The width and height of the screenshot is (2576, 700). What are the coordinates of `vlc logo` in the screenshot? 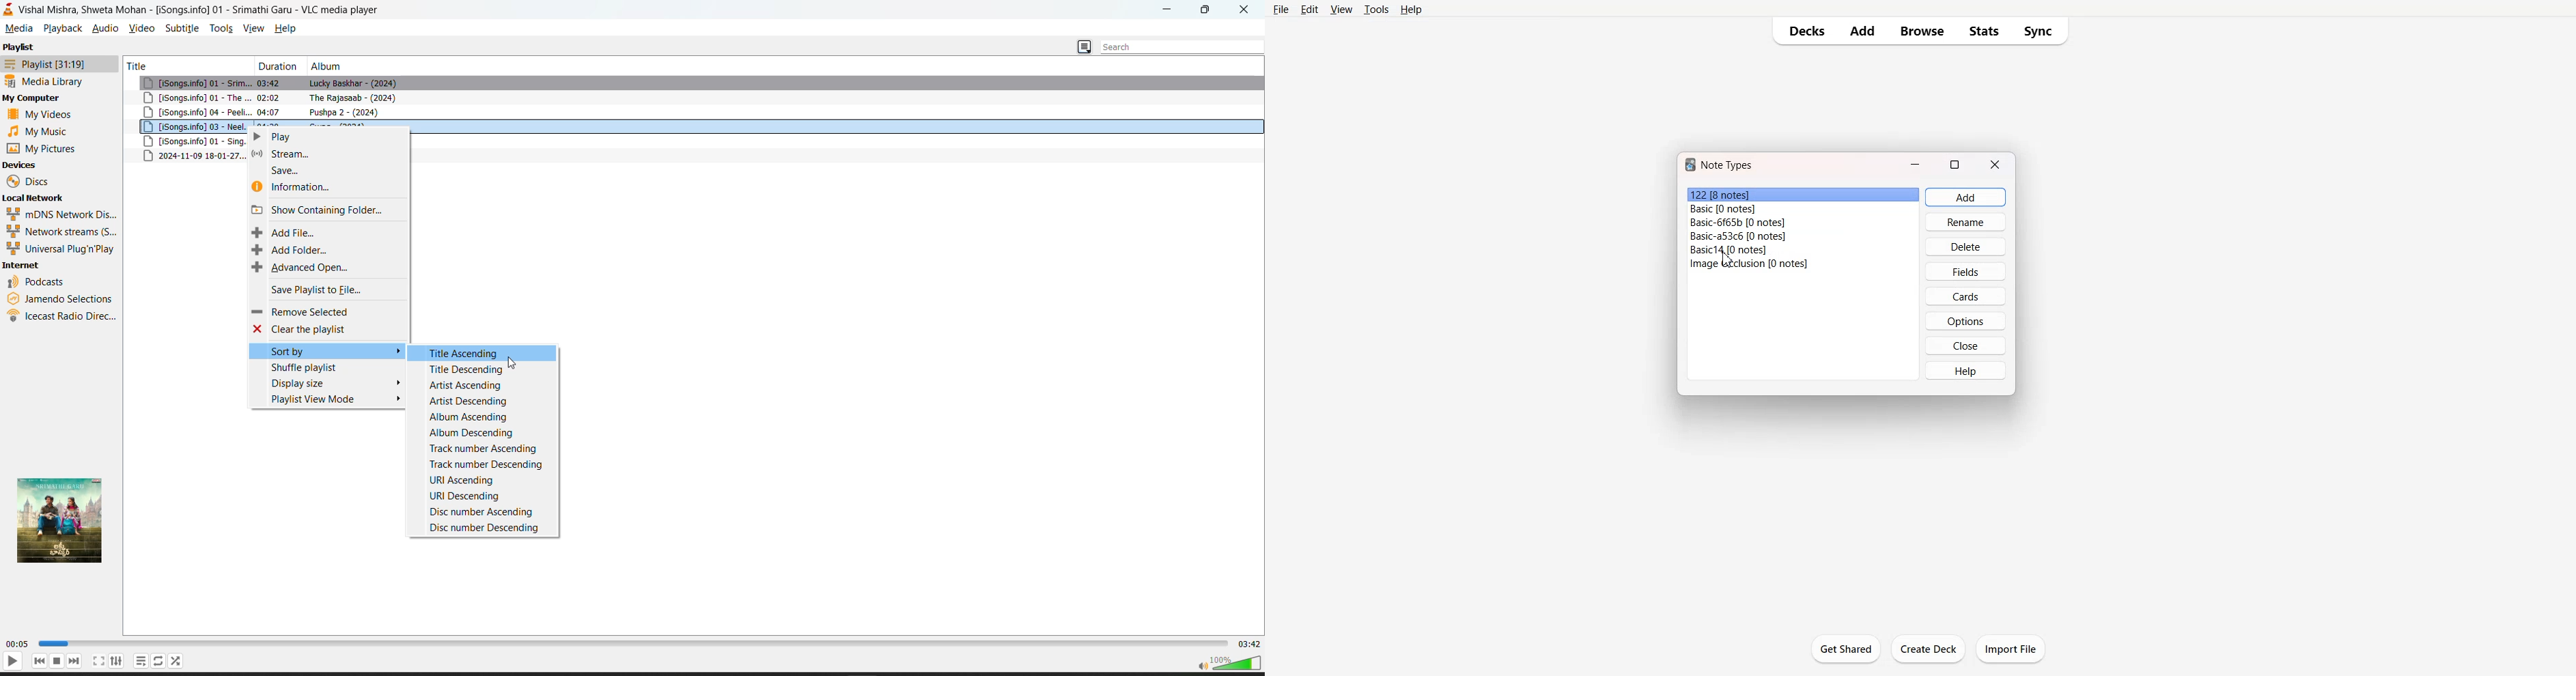 It's located at (8, 9).